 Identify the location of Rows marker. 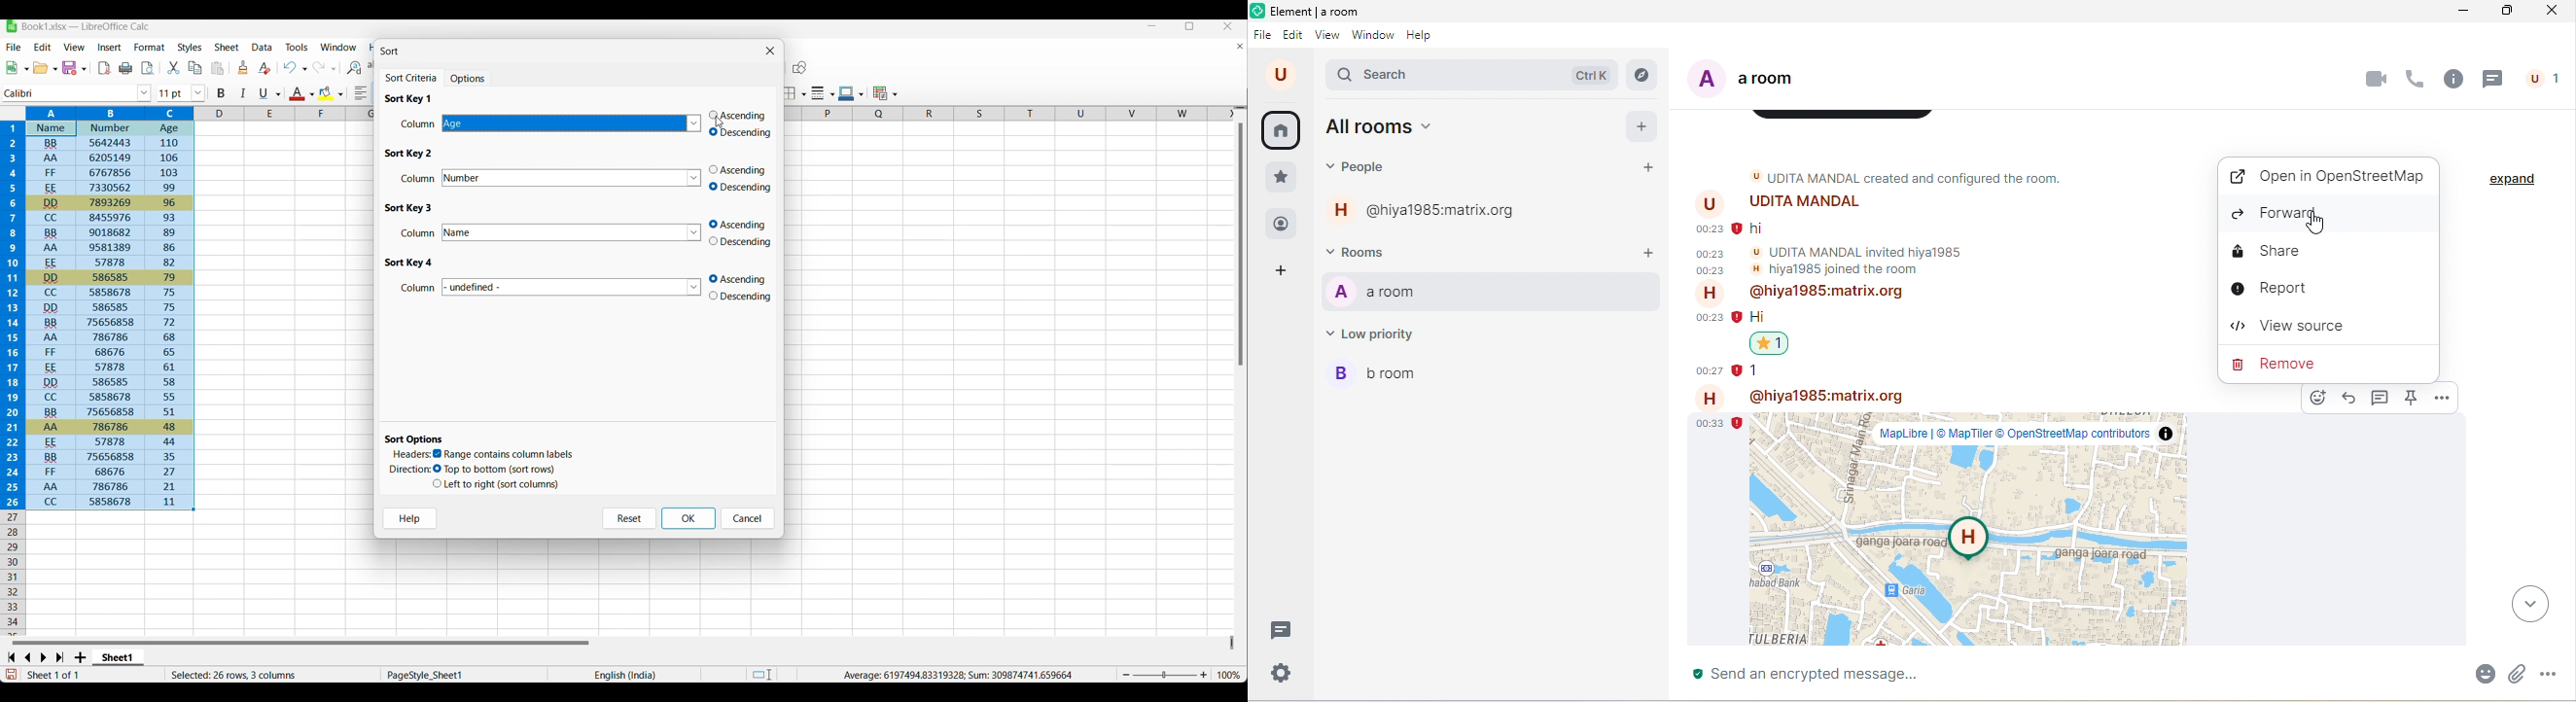
(14, 573).